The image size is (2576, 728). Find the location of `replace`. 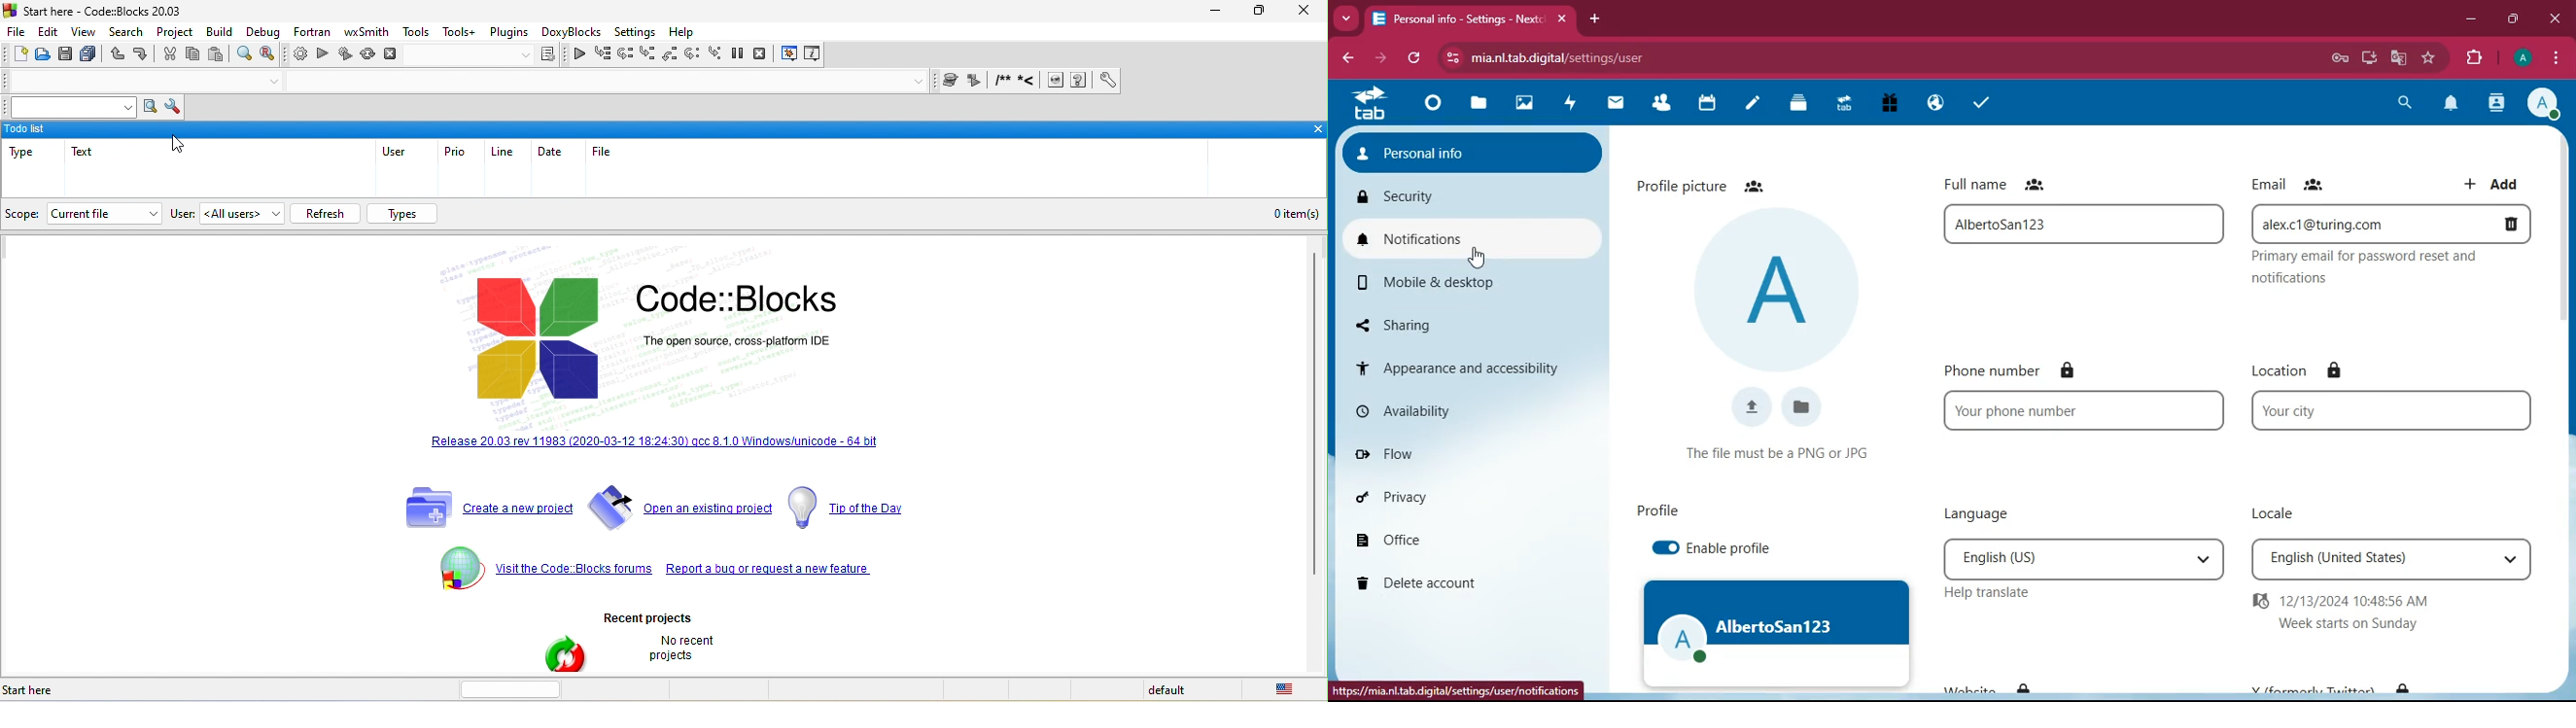

replace is located at coordinates (273, 55).